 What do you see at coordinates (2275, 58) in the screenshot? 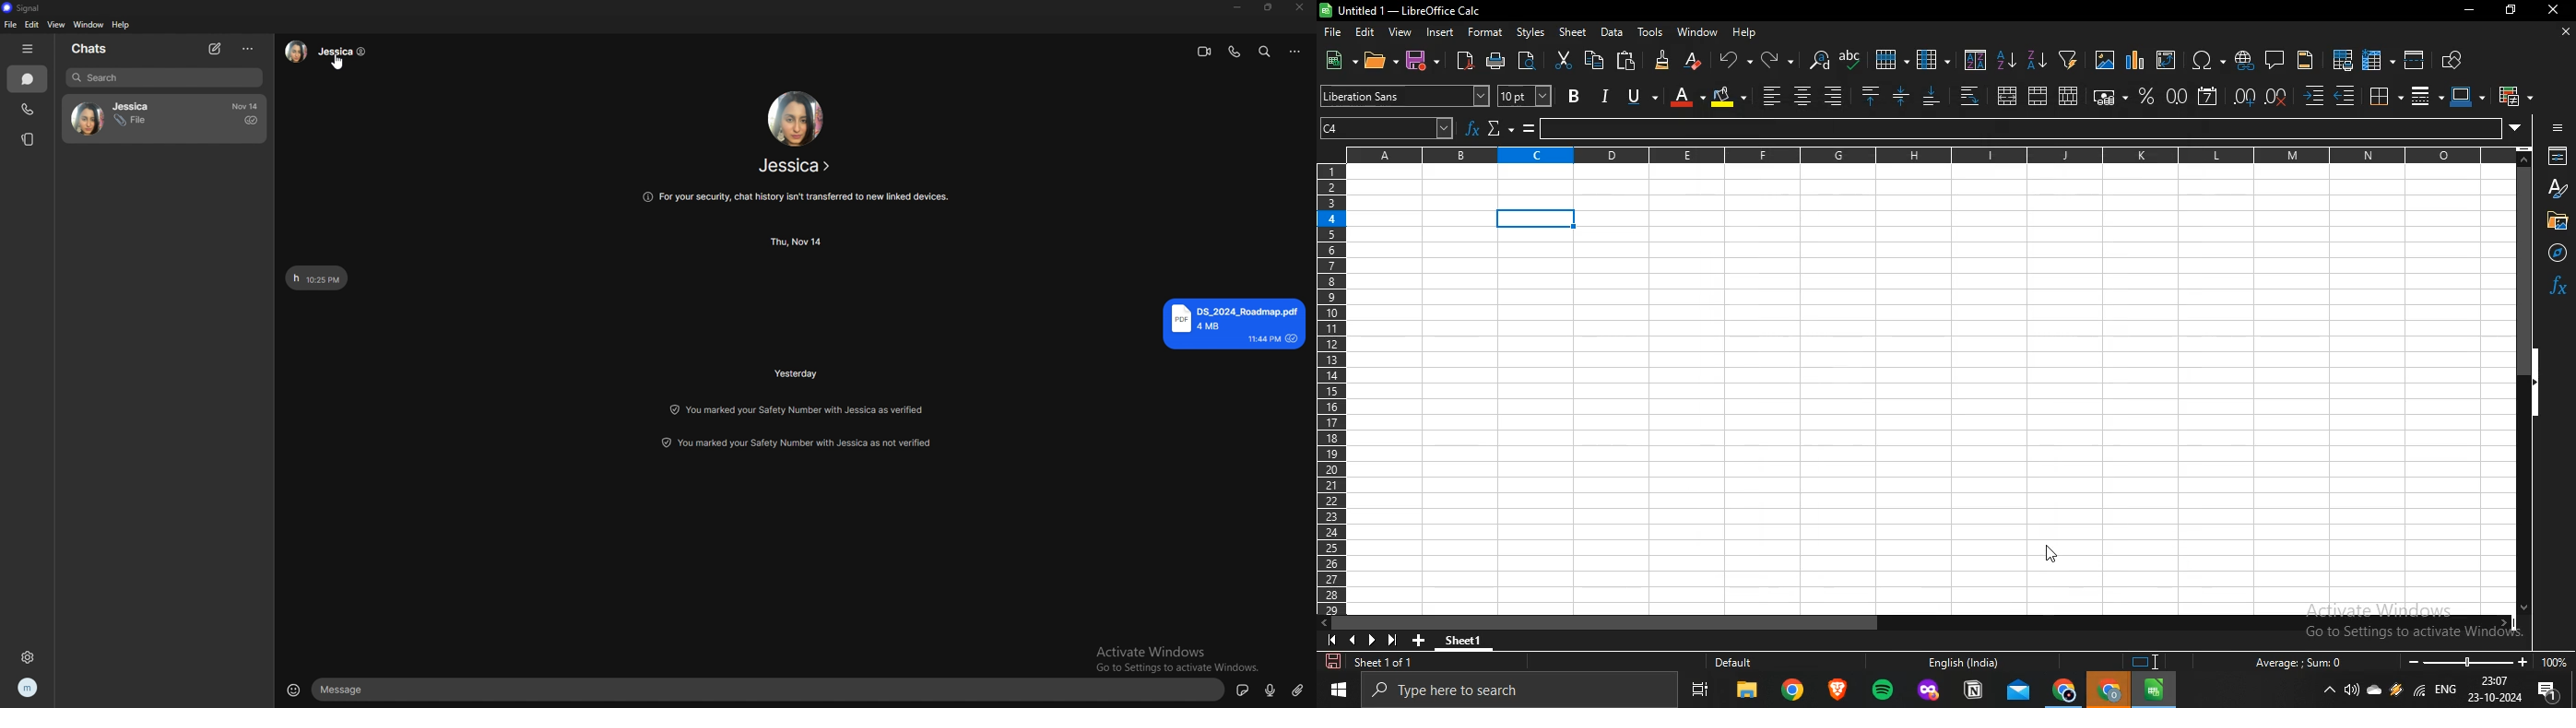
I see `insert comment ` at bounding box center [2275, 58].